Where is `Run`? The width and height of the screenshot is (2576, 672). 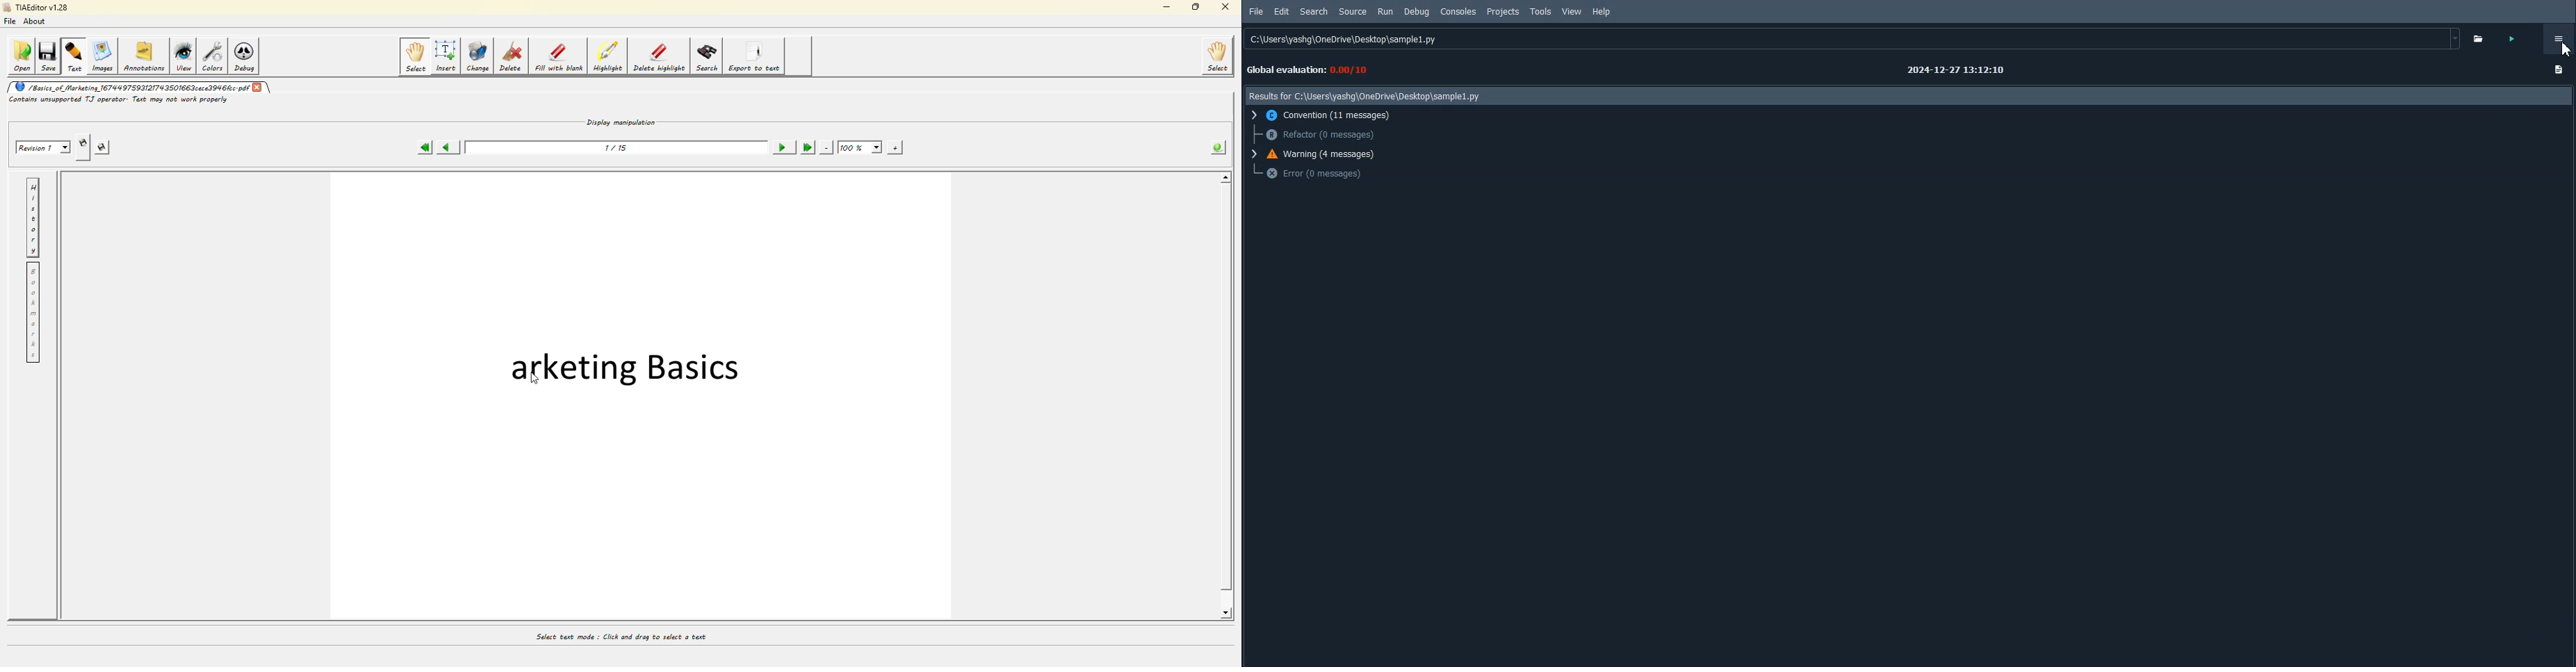
Run is located at coordinates (1385, 12).